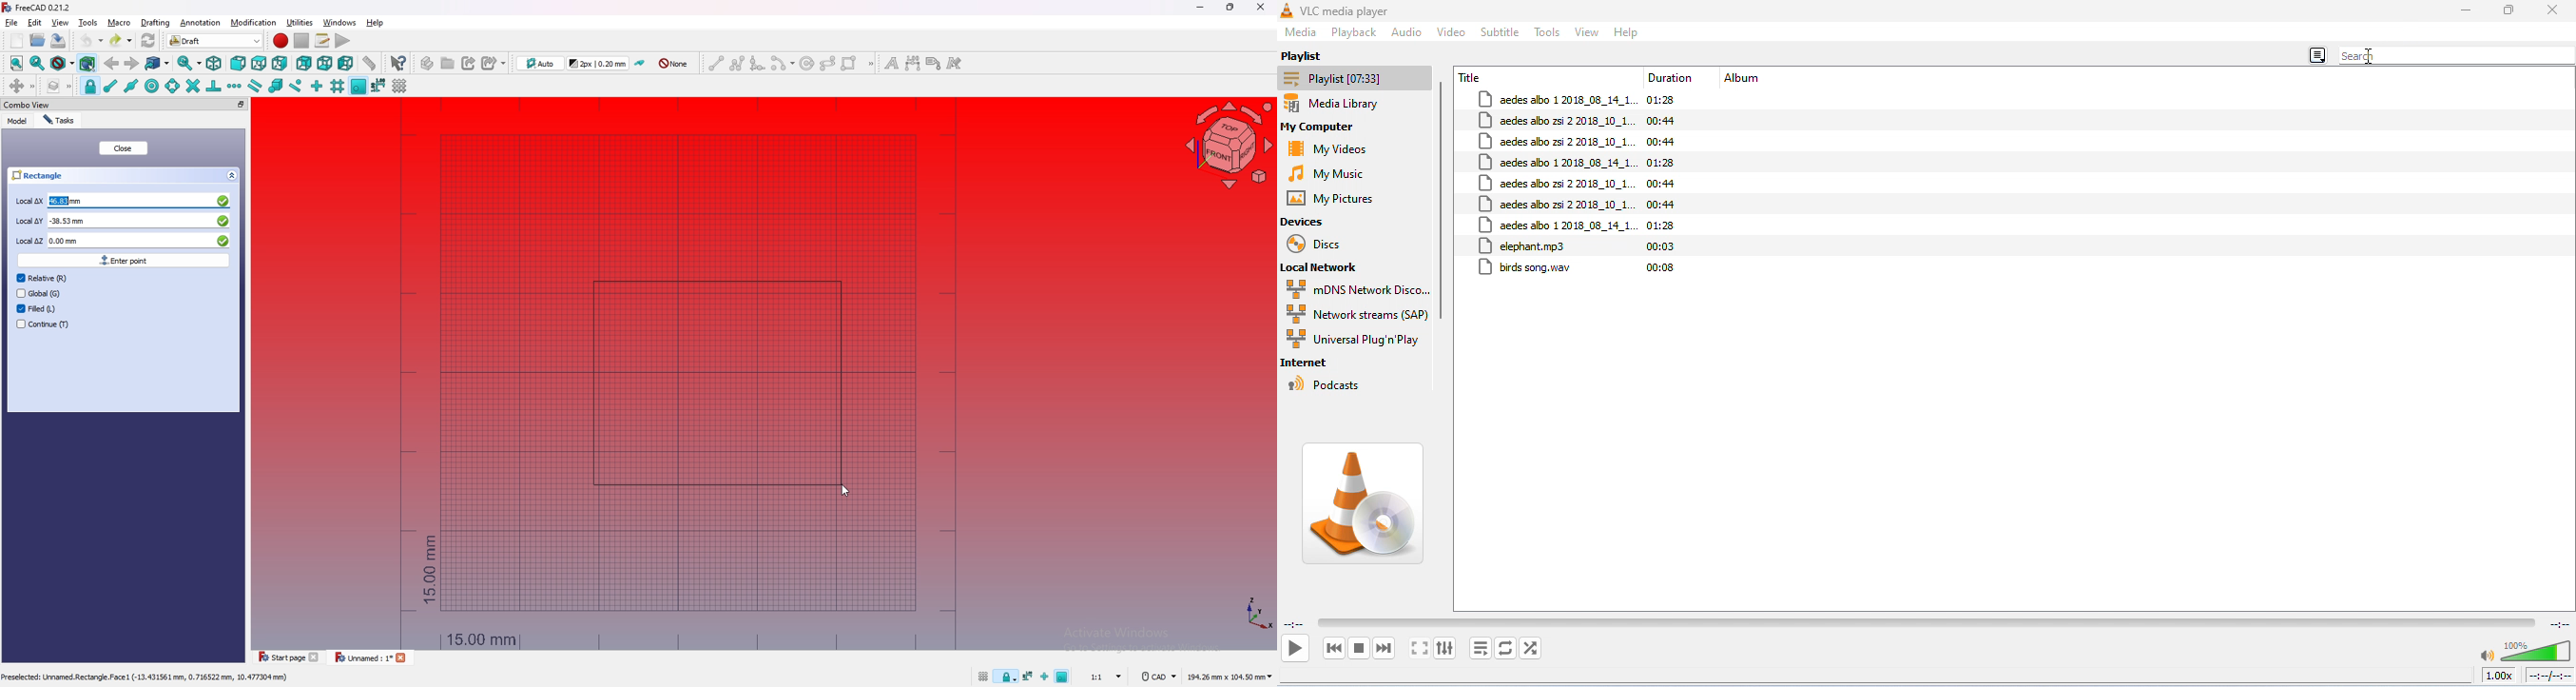  I want to click on FreeCAD 0.21.2, so click(37, 7).